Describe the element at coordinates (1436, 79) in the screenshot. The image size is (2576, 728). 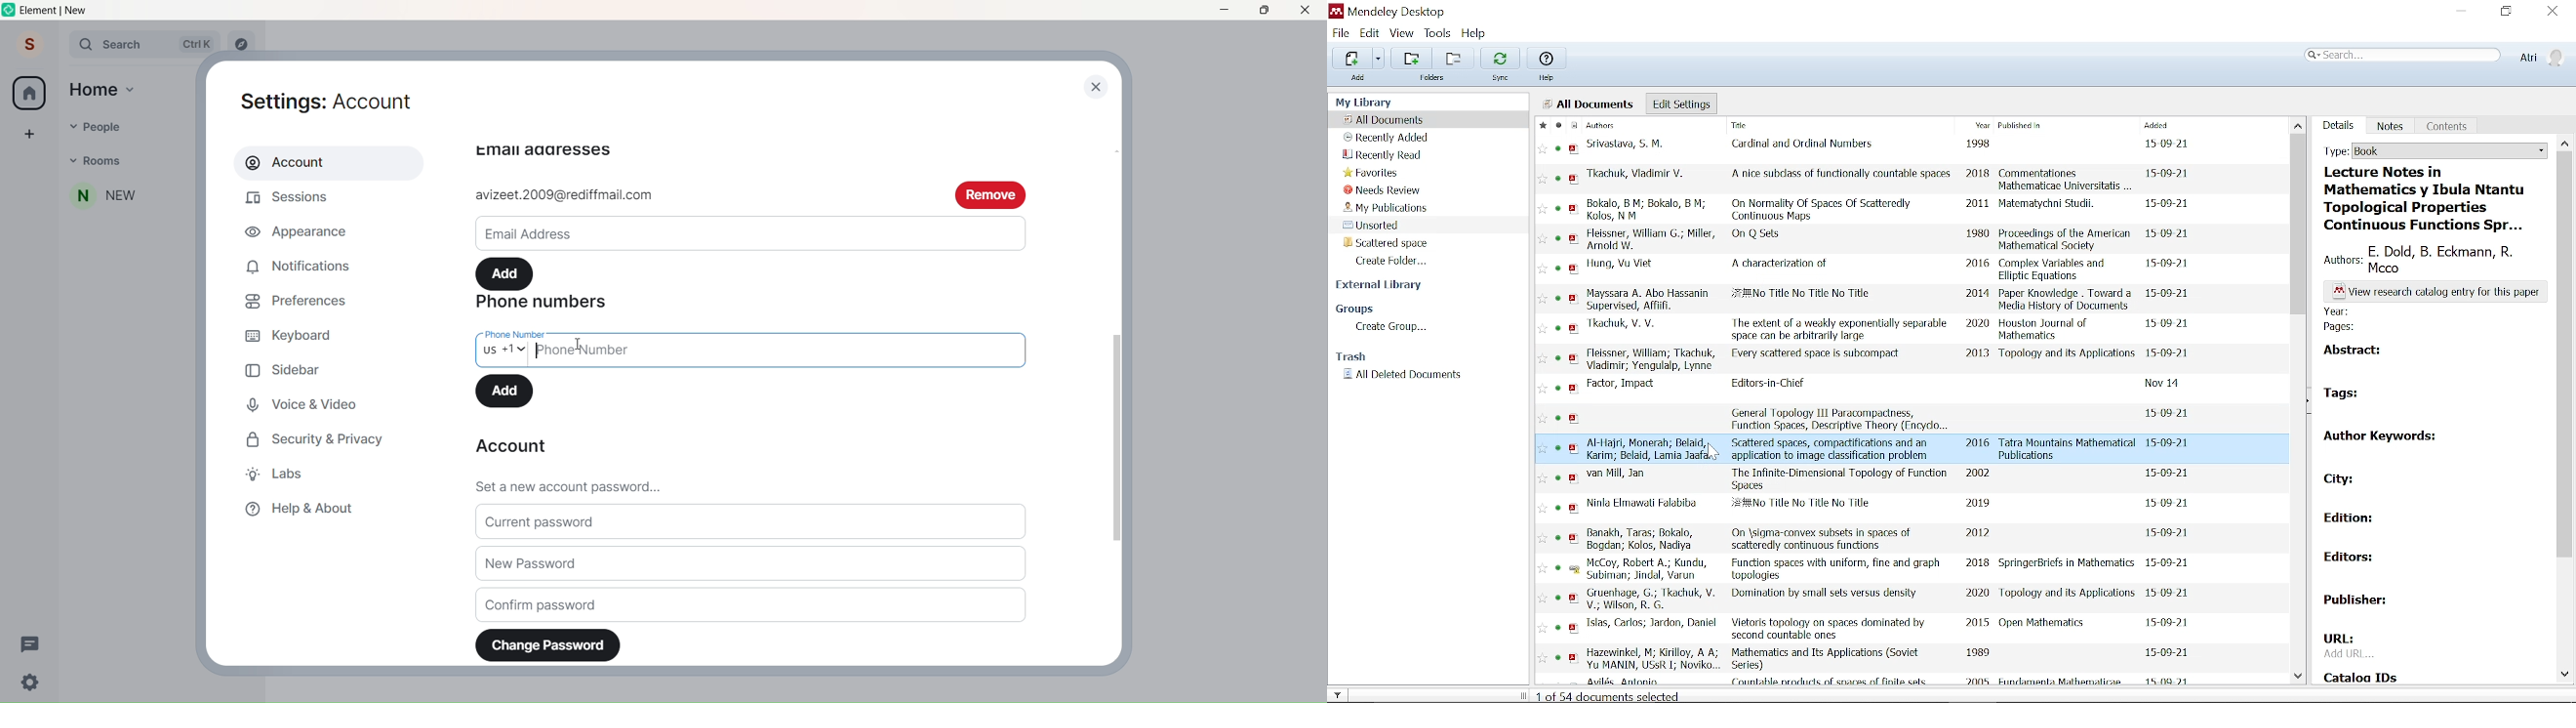
I see `folders` at that location.